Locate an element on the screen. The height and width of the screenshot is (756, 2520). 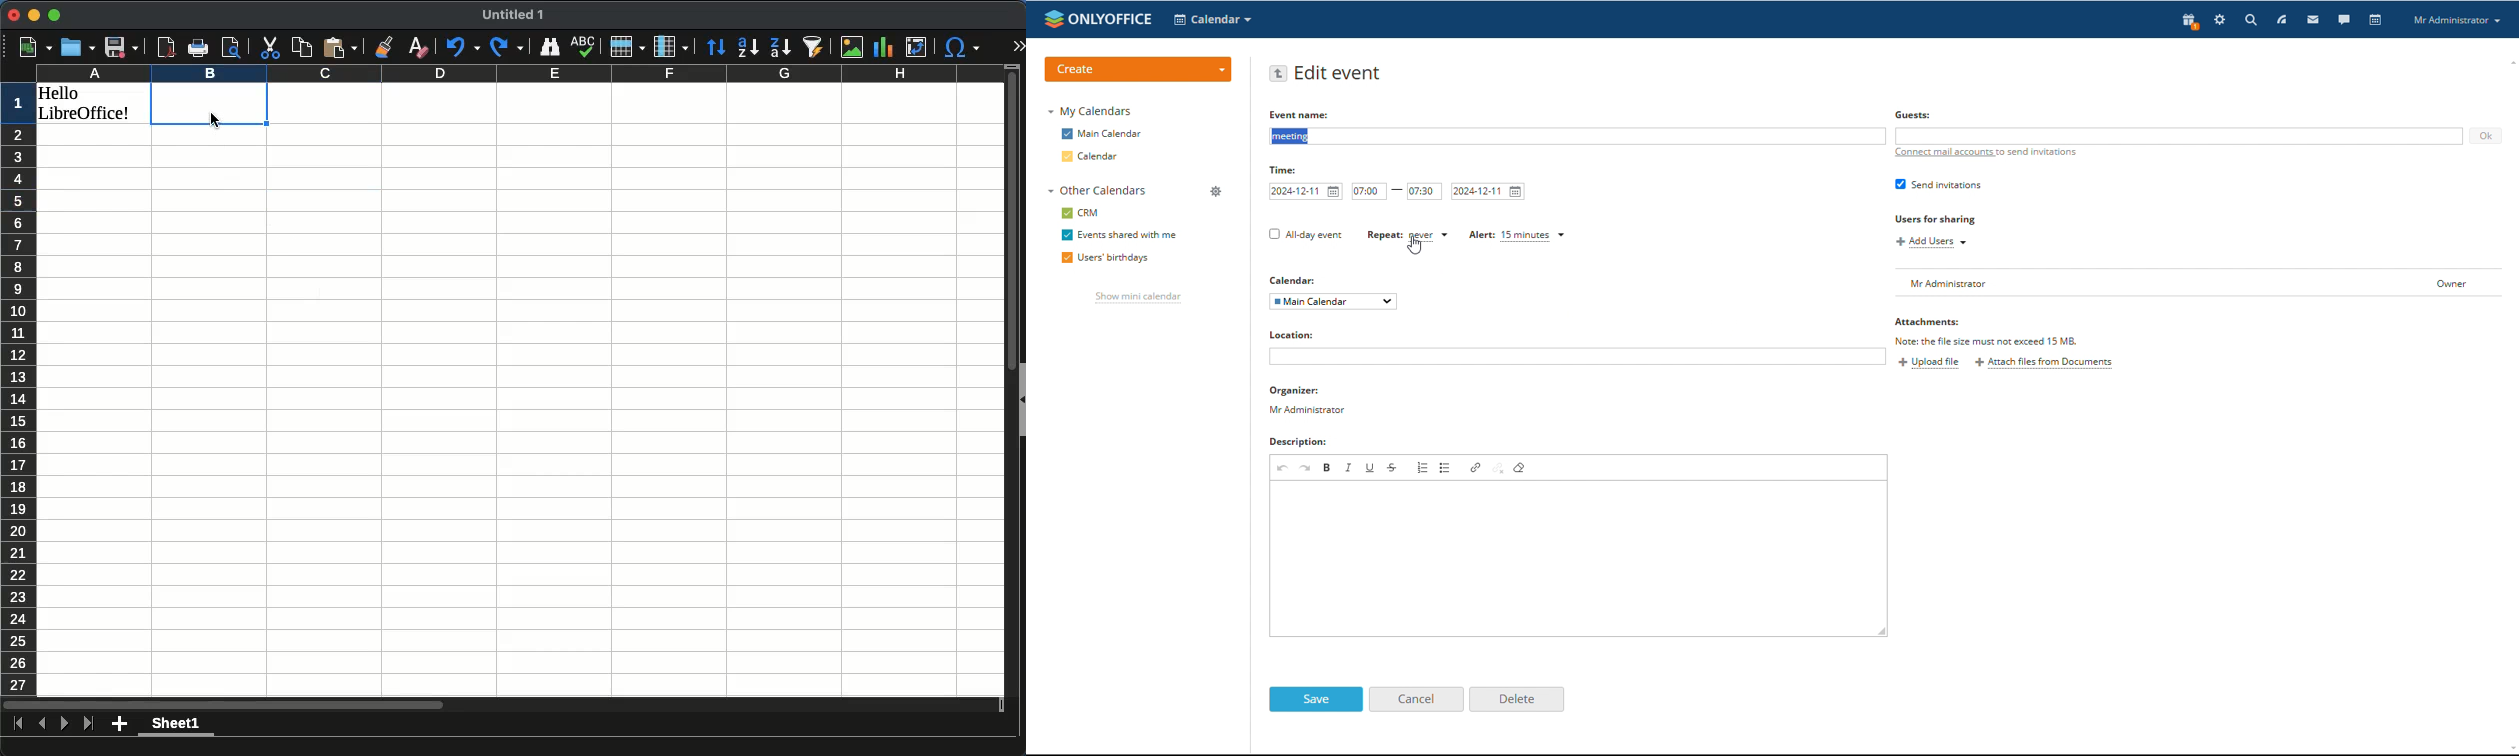
previous sheet is located at coordinates (42, 720).